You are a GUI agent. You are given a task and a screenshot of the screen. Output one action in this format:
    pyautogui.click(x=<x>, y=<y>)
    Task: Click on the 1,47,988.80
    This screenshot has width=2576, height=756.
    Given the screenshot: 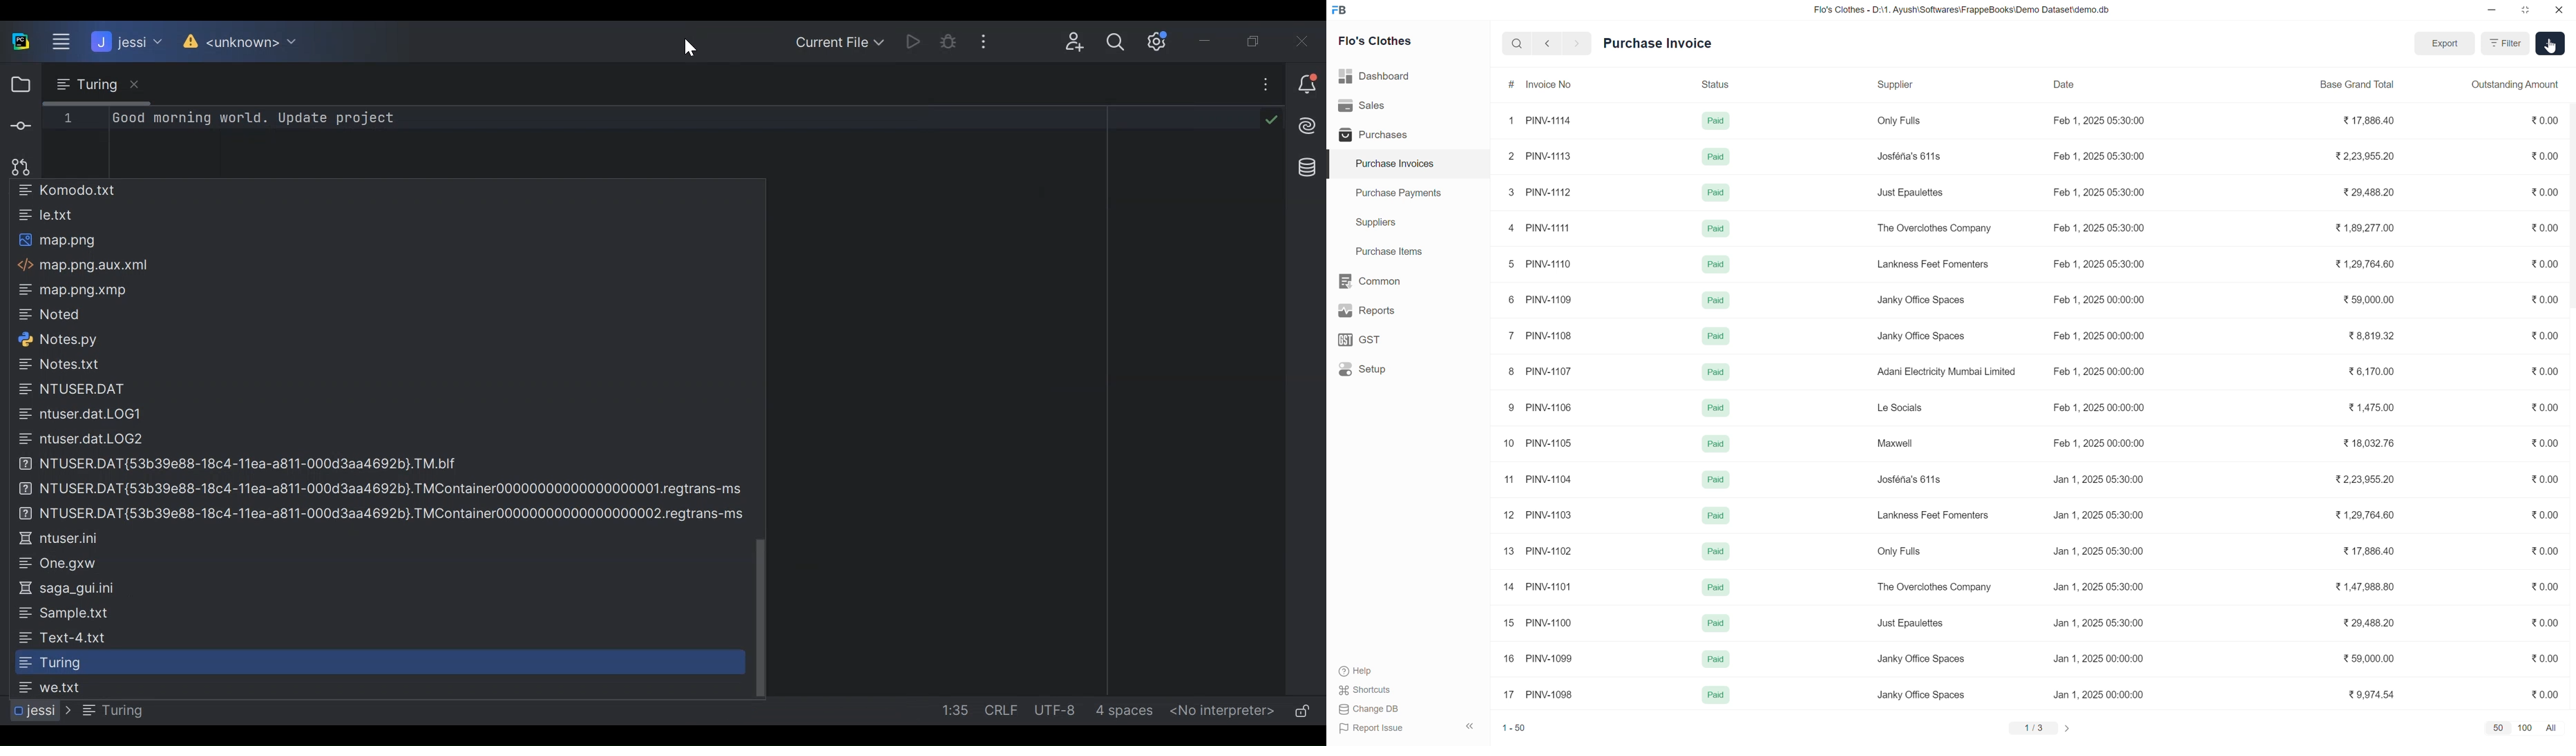 What is the action you would take?
    pyautogui.click(x=2364, y=587)
    